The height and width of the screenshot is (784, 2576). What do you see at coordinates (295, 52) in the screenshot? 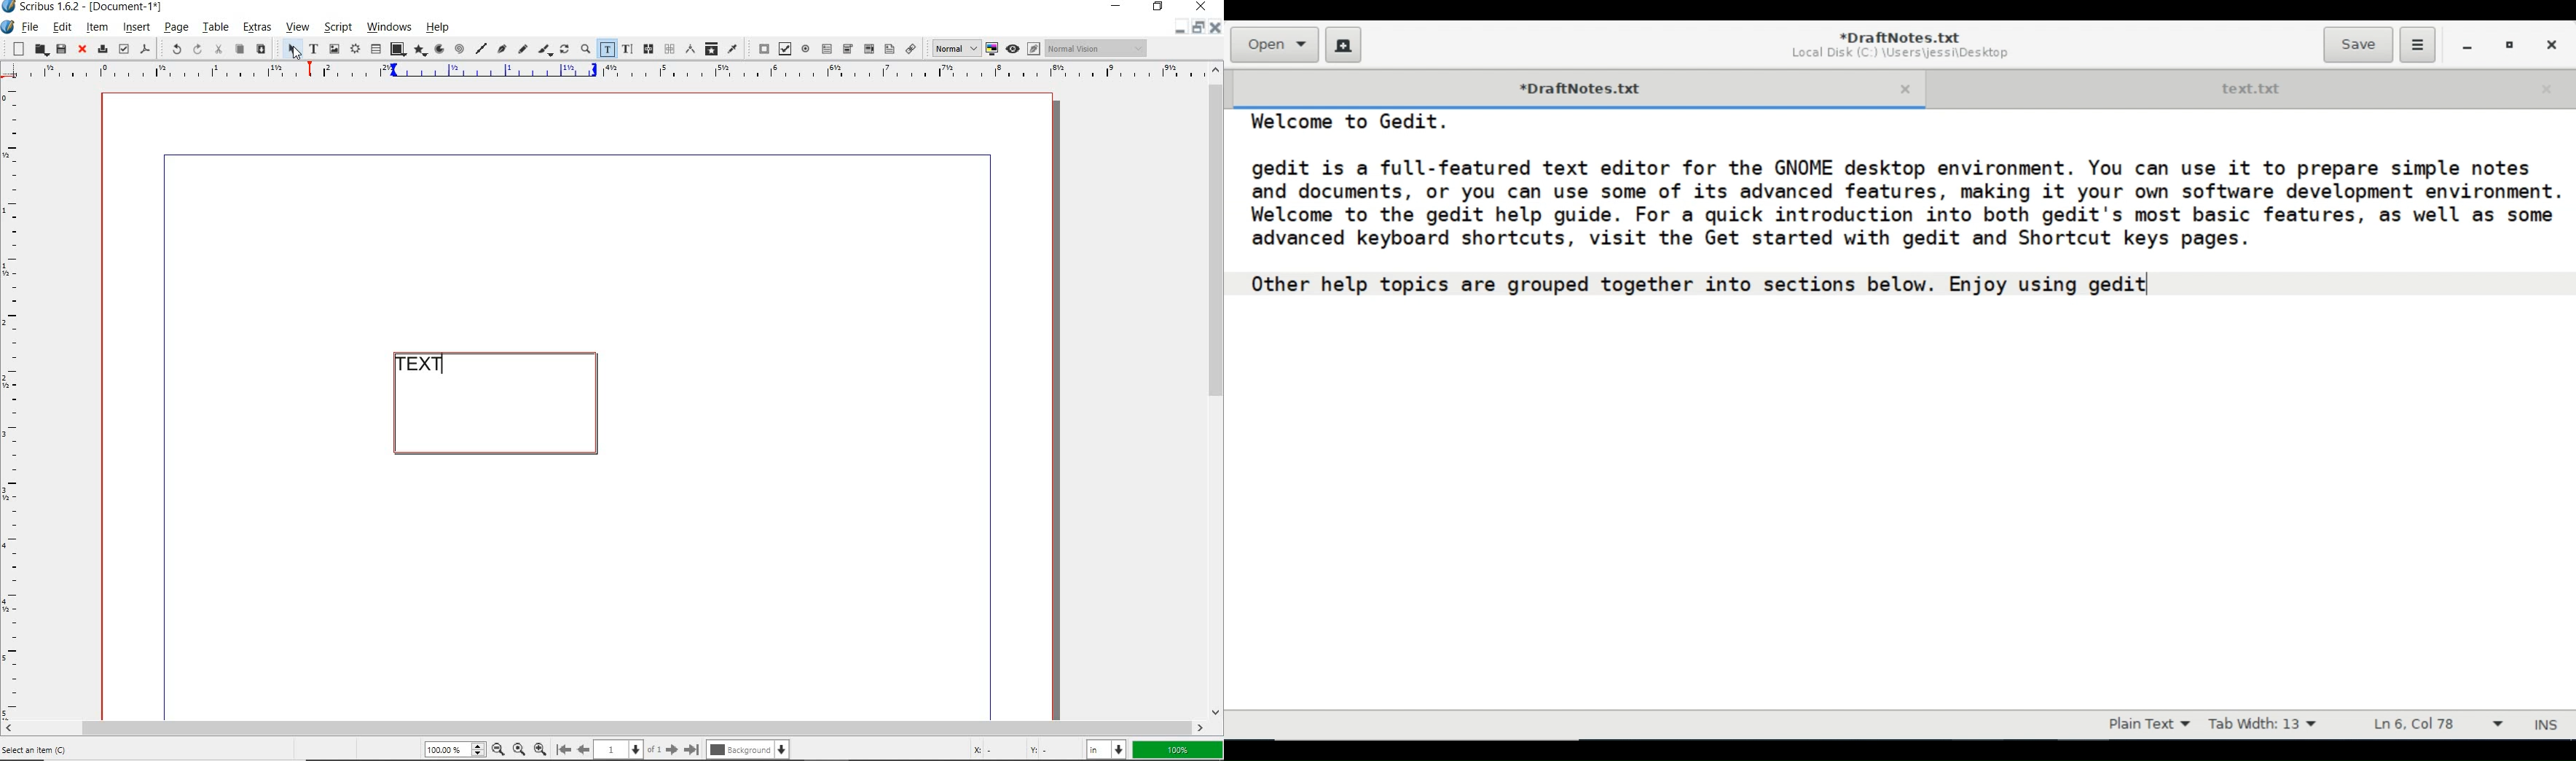
I see `Cursor Position` at bounding box center [295, 52].